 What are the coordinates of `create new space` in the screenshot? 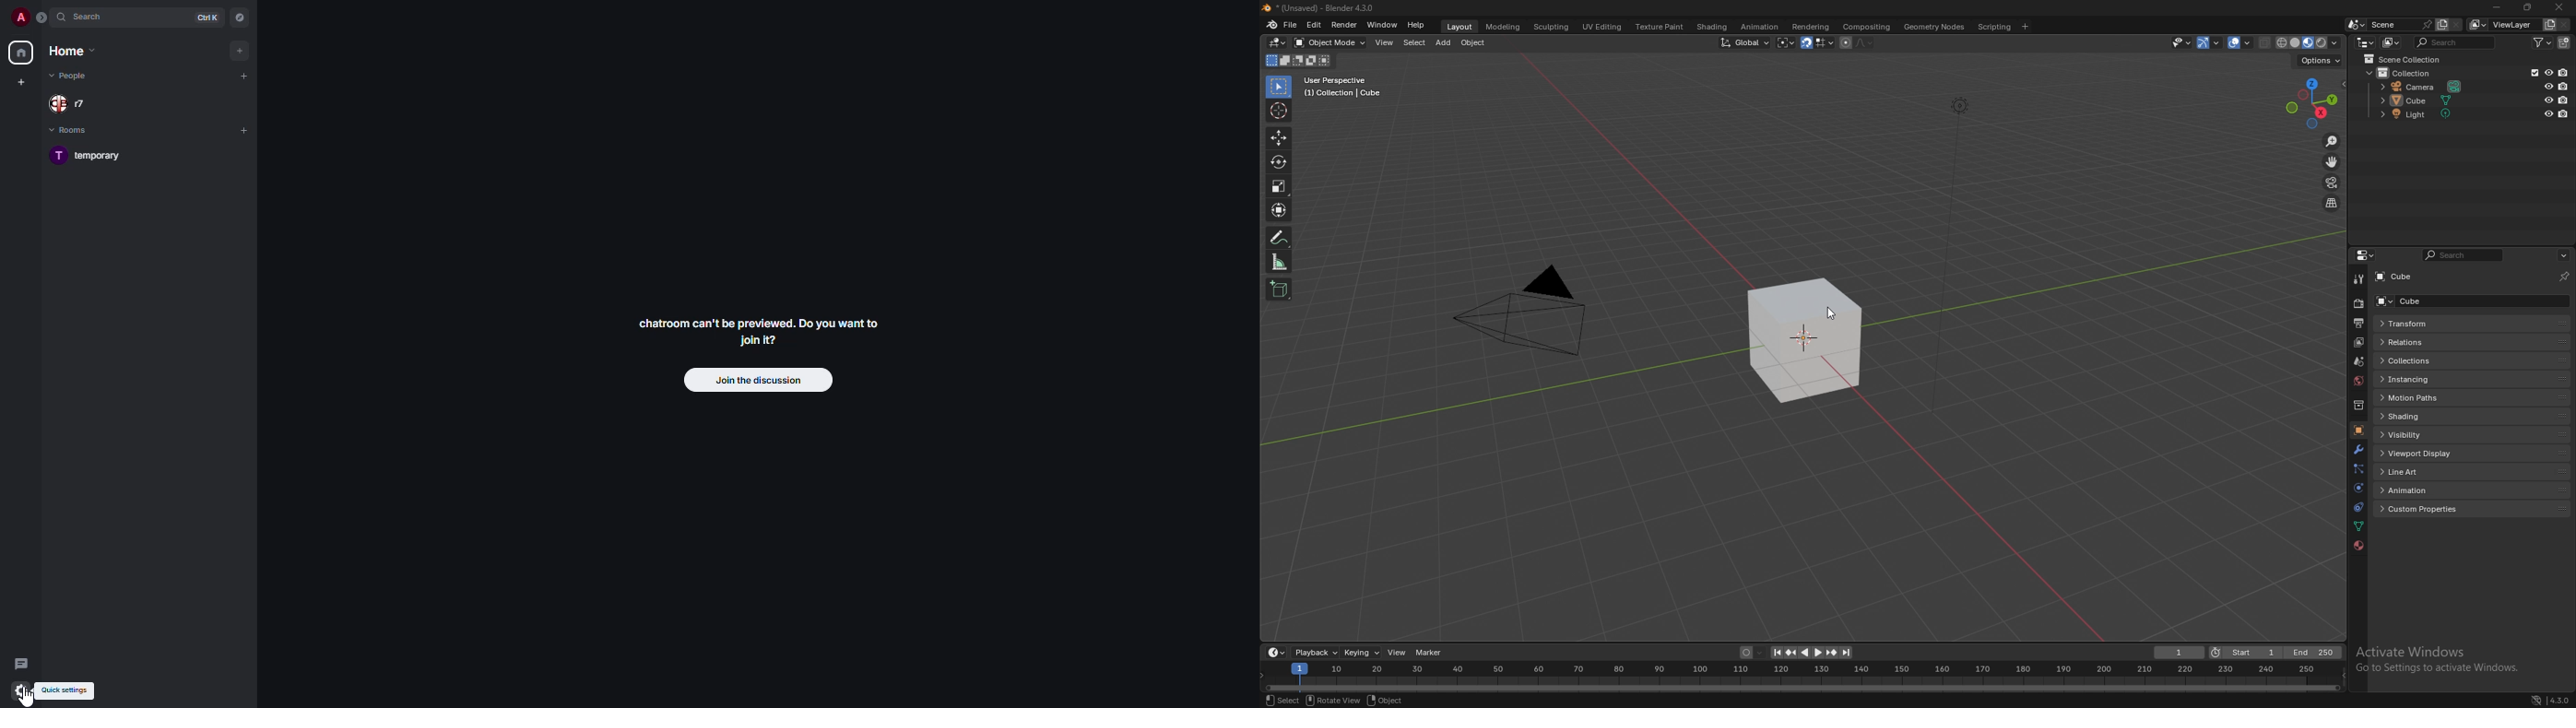 It's located at (25, 80).